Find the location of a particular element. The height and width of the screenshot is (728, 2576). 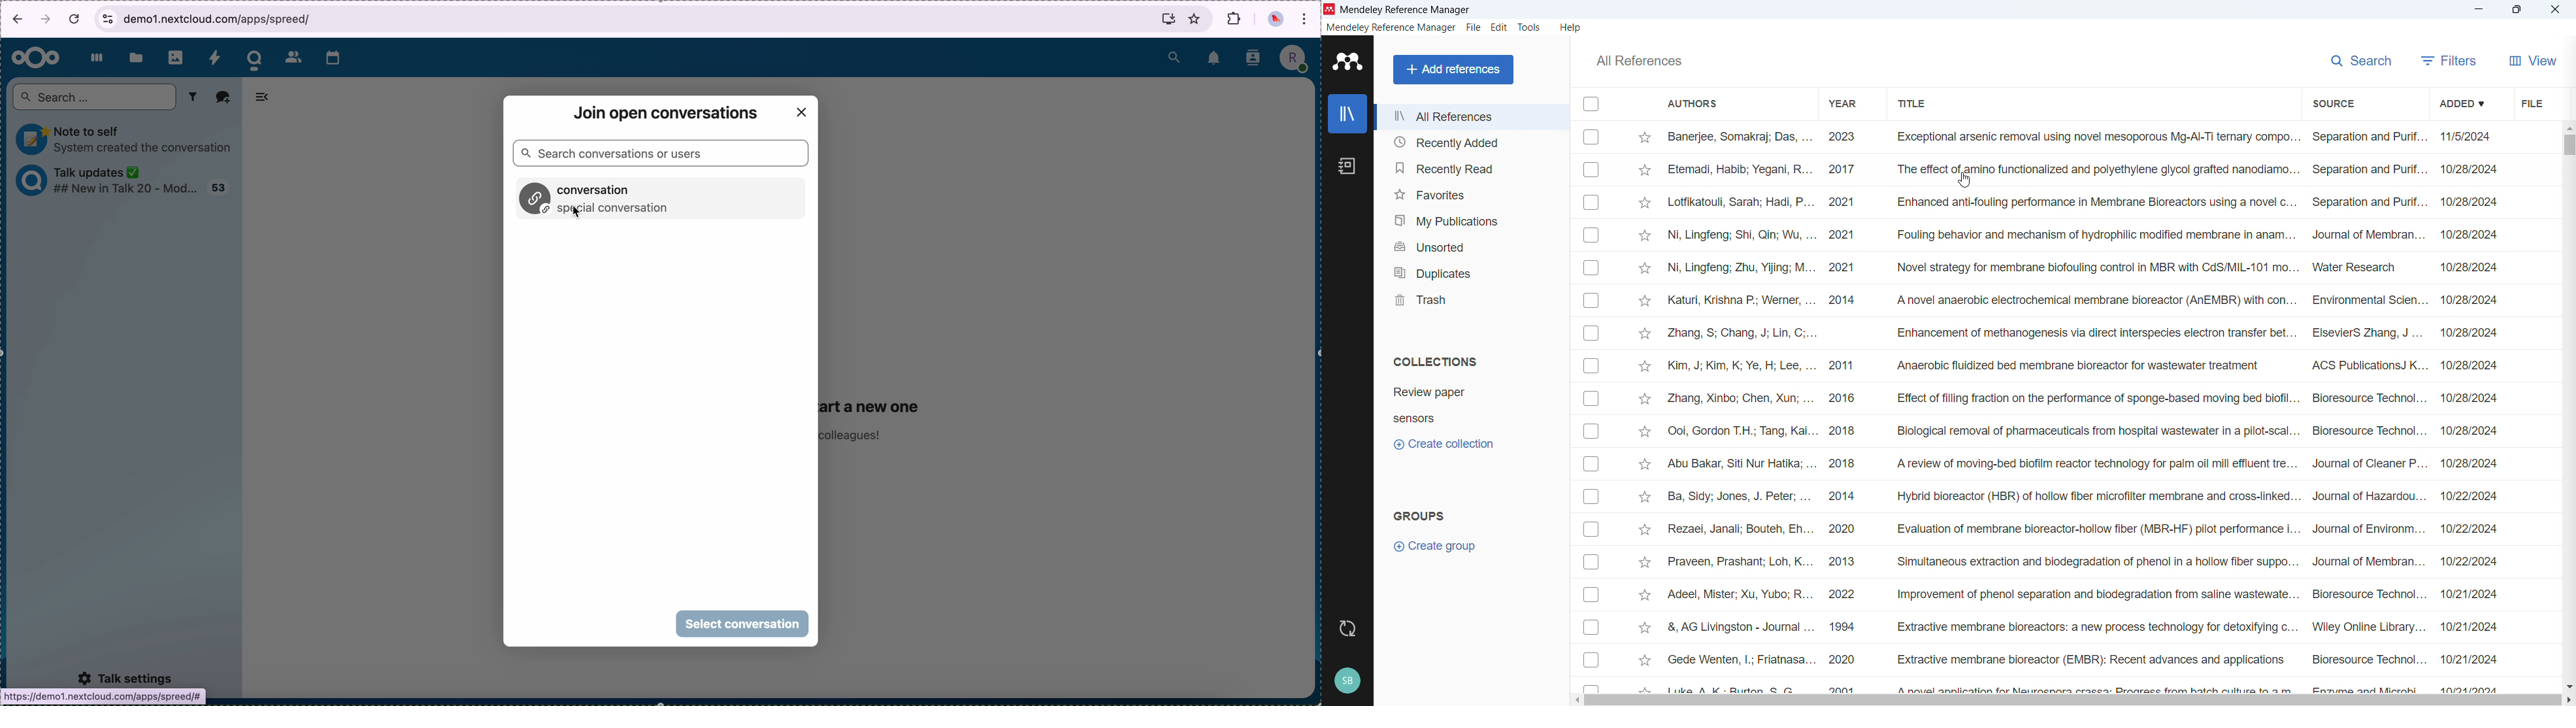

Authors of individual entries  is located at coordinates (1740, 410).